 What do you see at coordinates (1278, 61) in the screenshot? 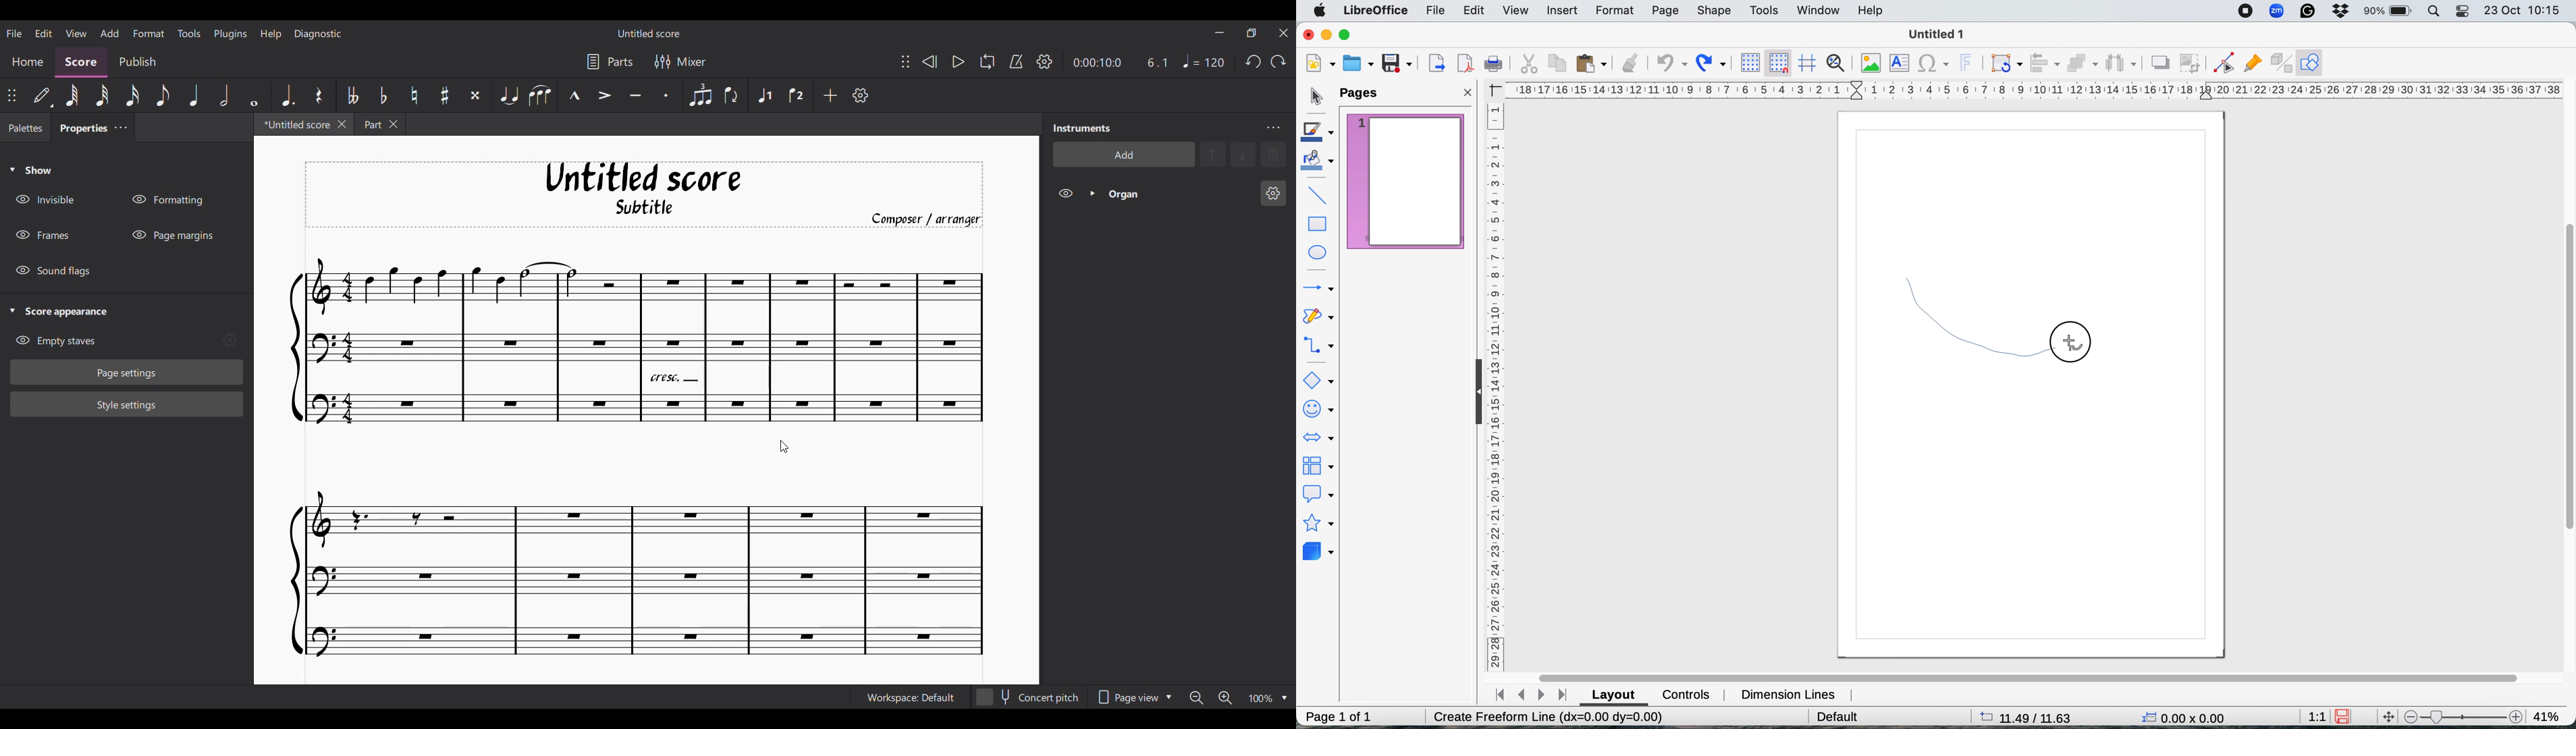
I see `Redo` at bounding box center [1278, 61].